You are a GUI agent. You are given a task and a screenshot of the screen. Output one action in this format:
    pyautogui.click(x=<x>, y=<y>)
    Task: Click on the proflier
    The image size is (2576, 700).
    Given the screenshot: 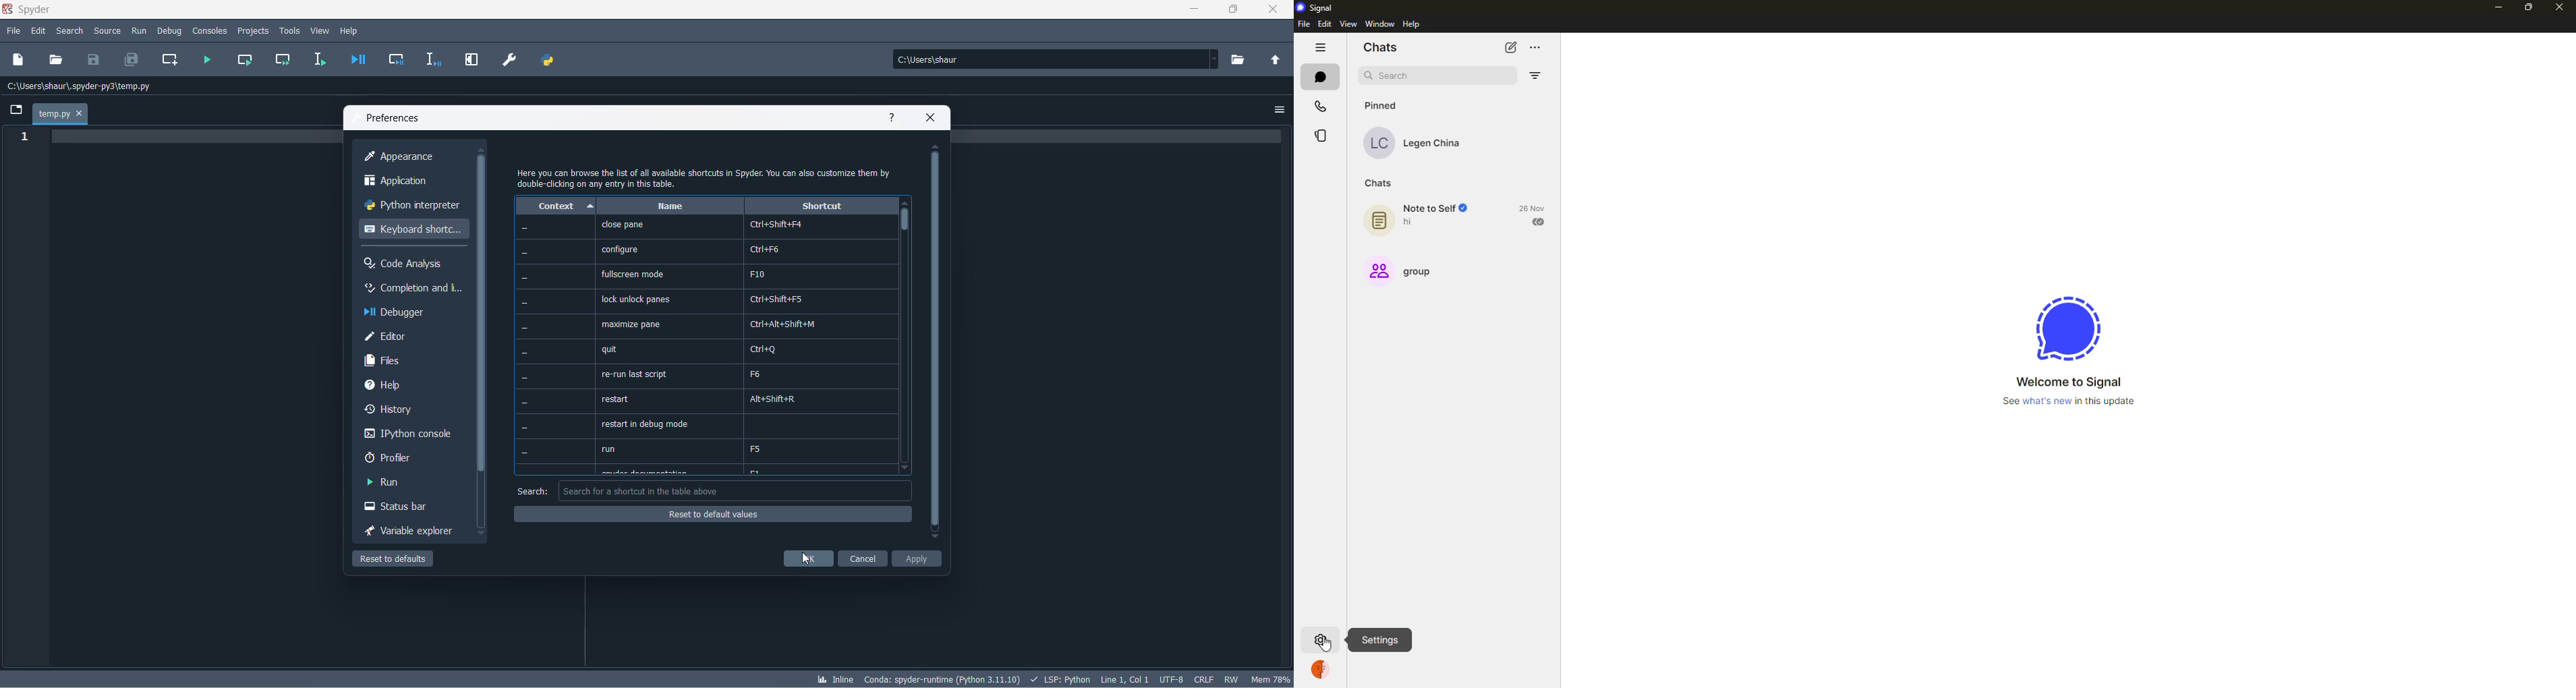 What is the action you would take?
    pyautogui.click(x=404, y=458)
    